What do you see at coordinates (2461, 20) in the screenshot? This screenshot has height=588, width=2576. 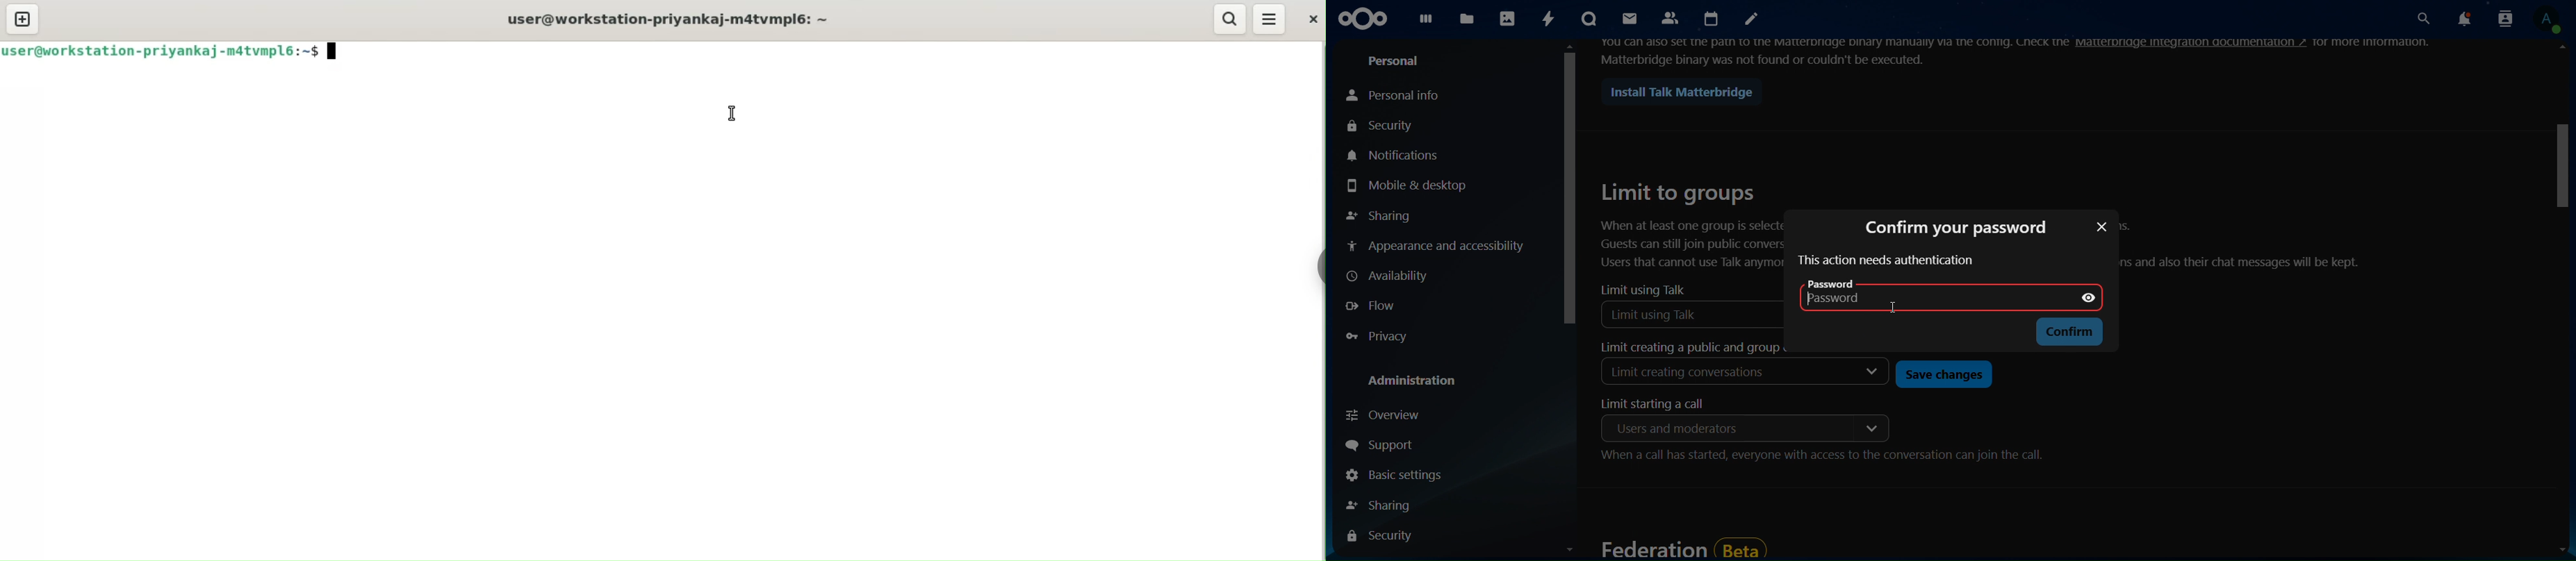 I see `notifications` at bounding box center [2461, 20].